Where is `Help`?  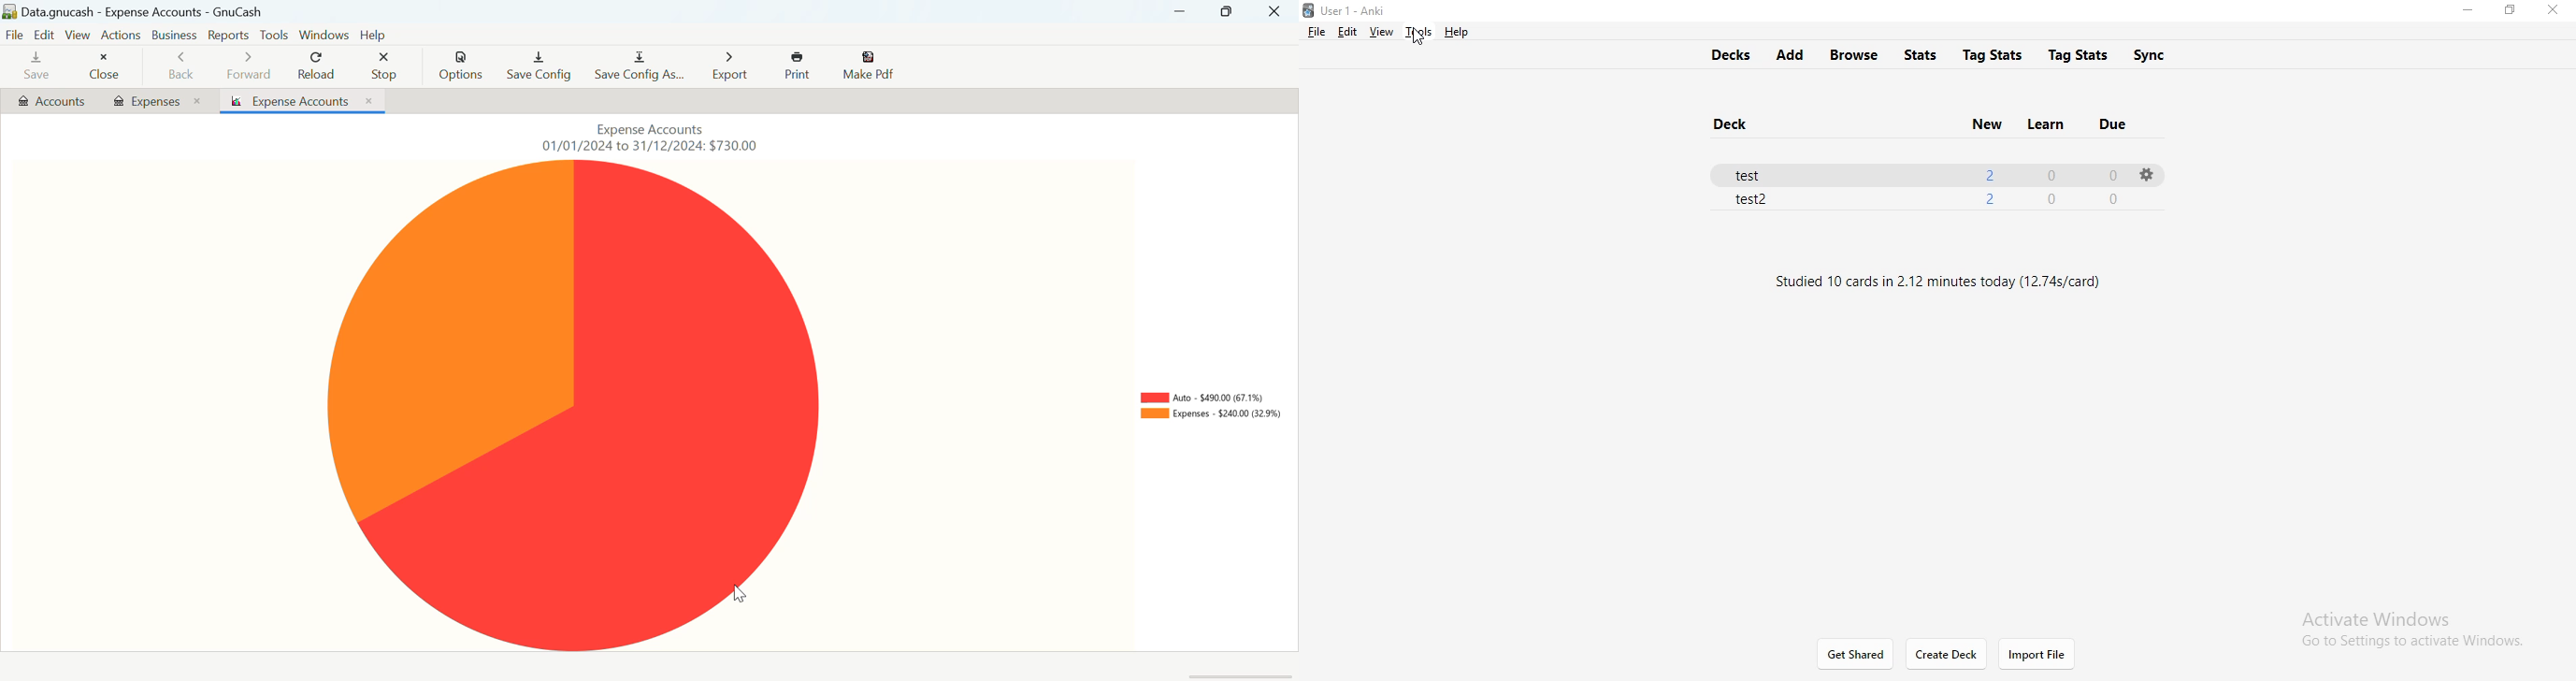 Help is located at coordinates (375, 35).